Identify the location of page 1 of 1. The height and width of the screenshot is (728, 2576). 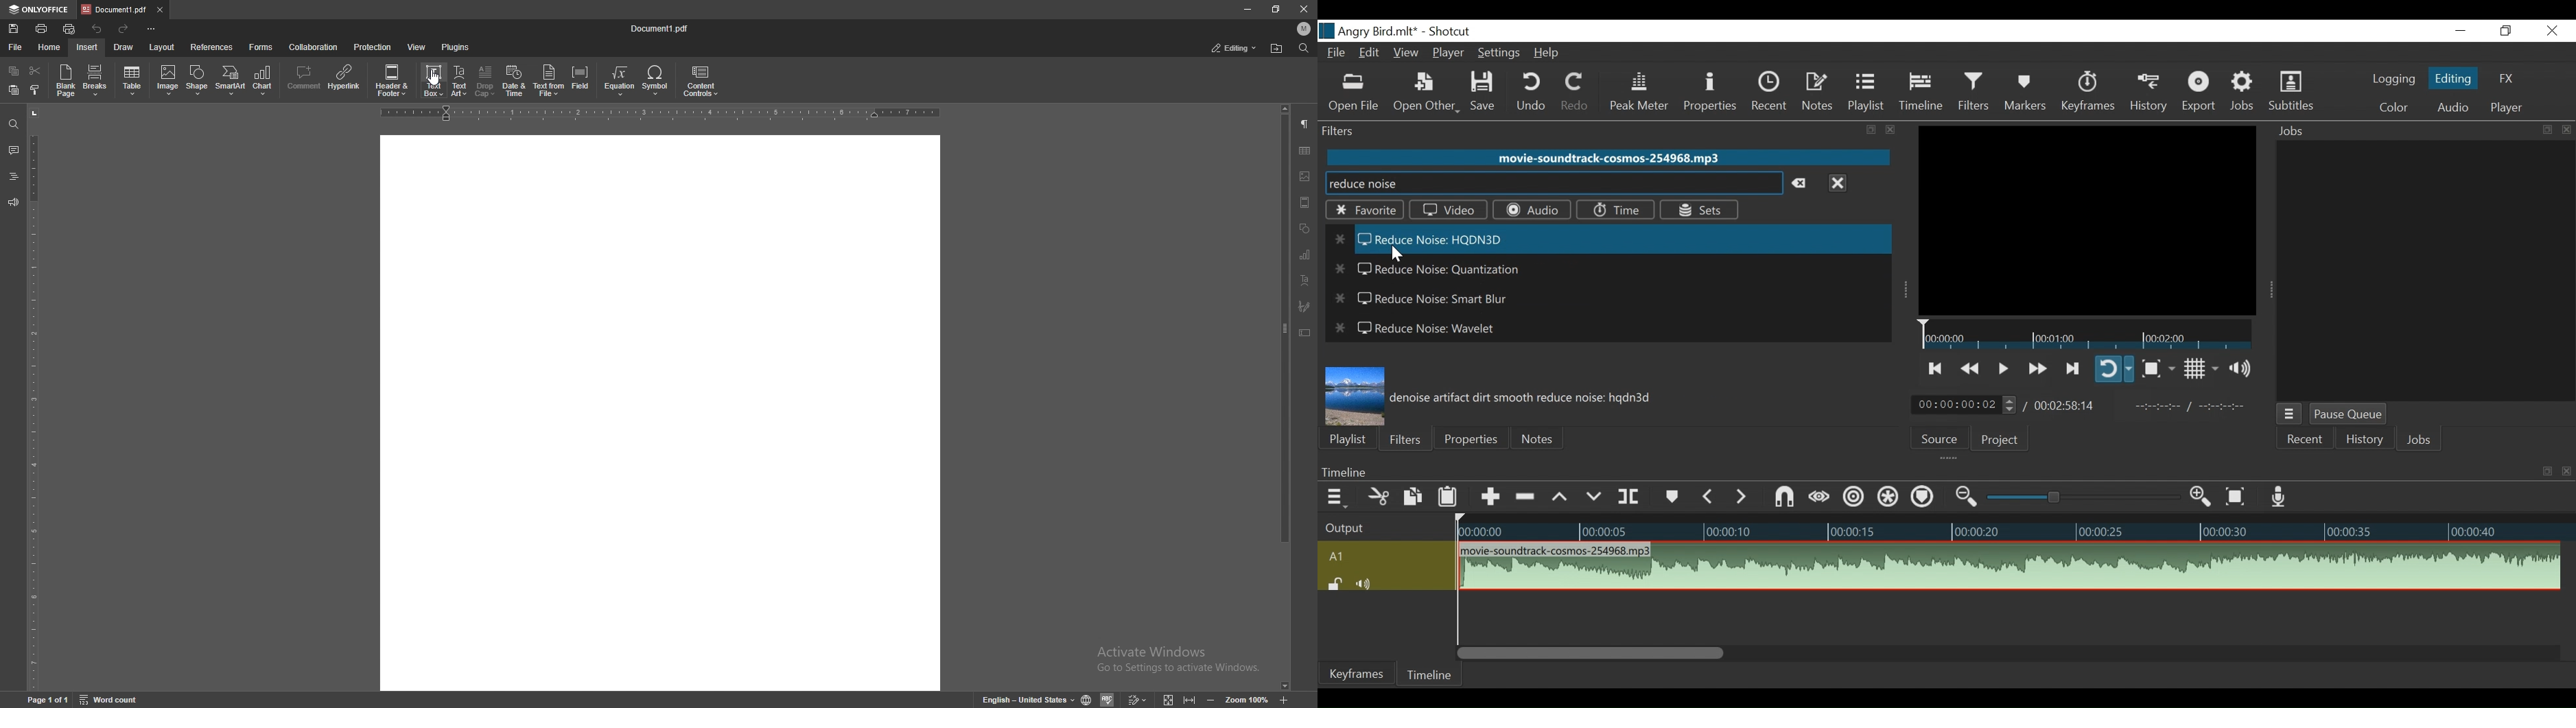
(49, 700).